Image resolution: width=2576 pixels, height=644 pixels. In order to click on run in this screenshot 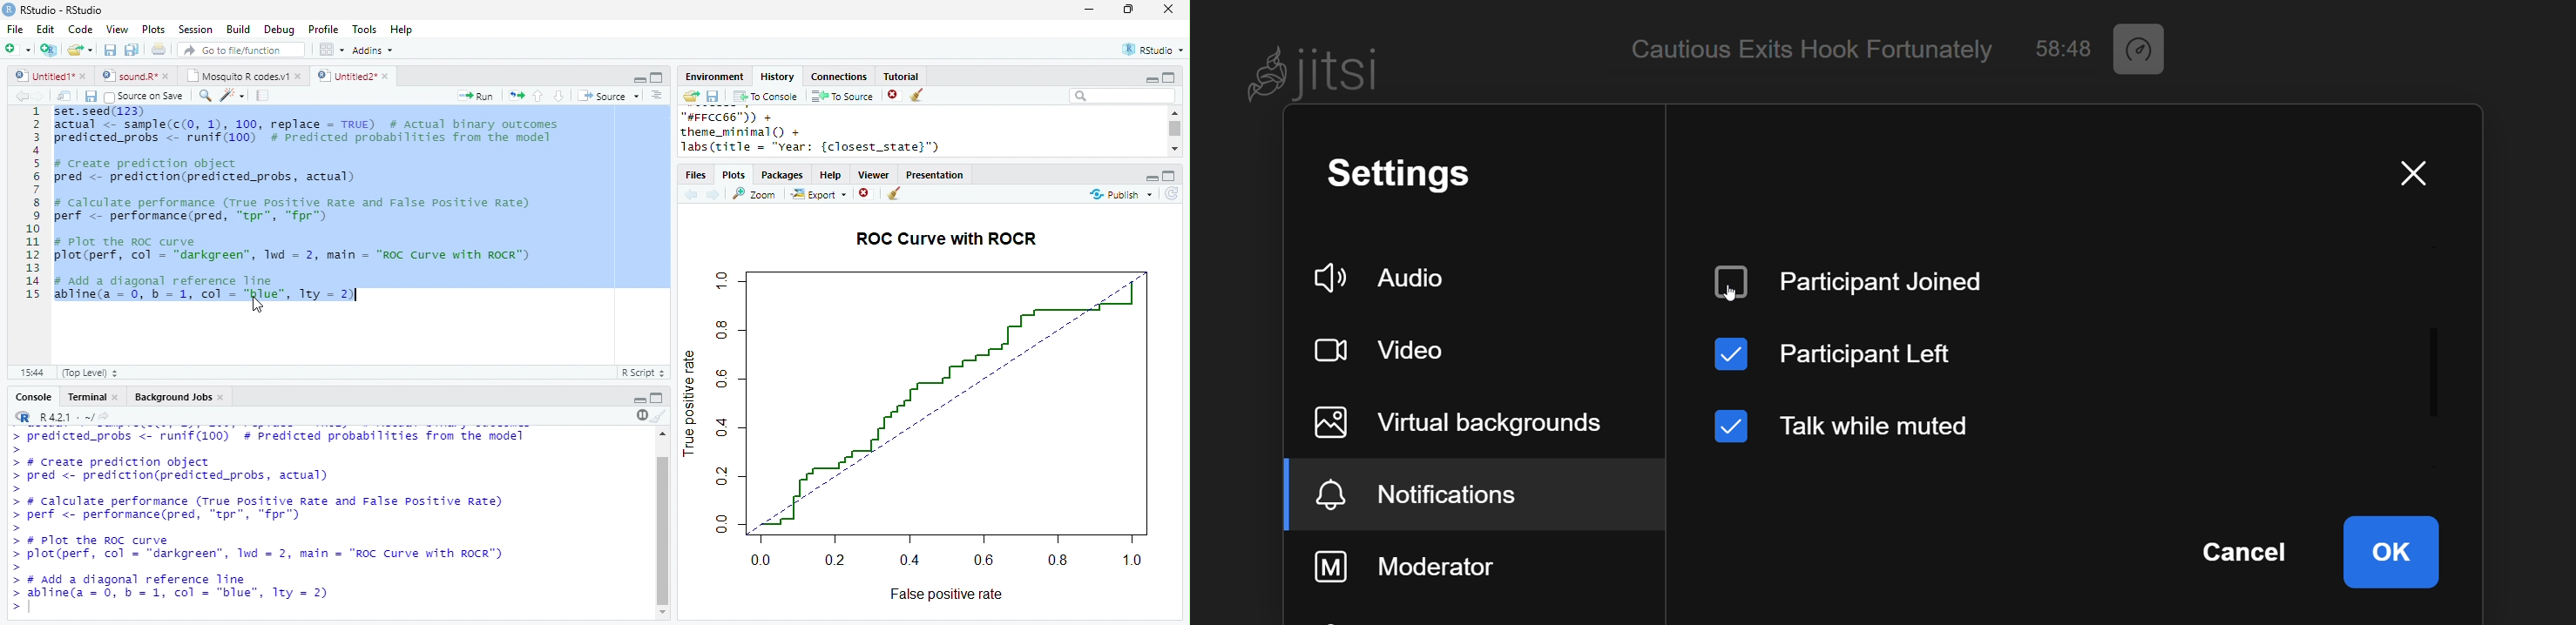, I will do `click(475, 96)`.